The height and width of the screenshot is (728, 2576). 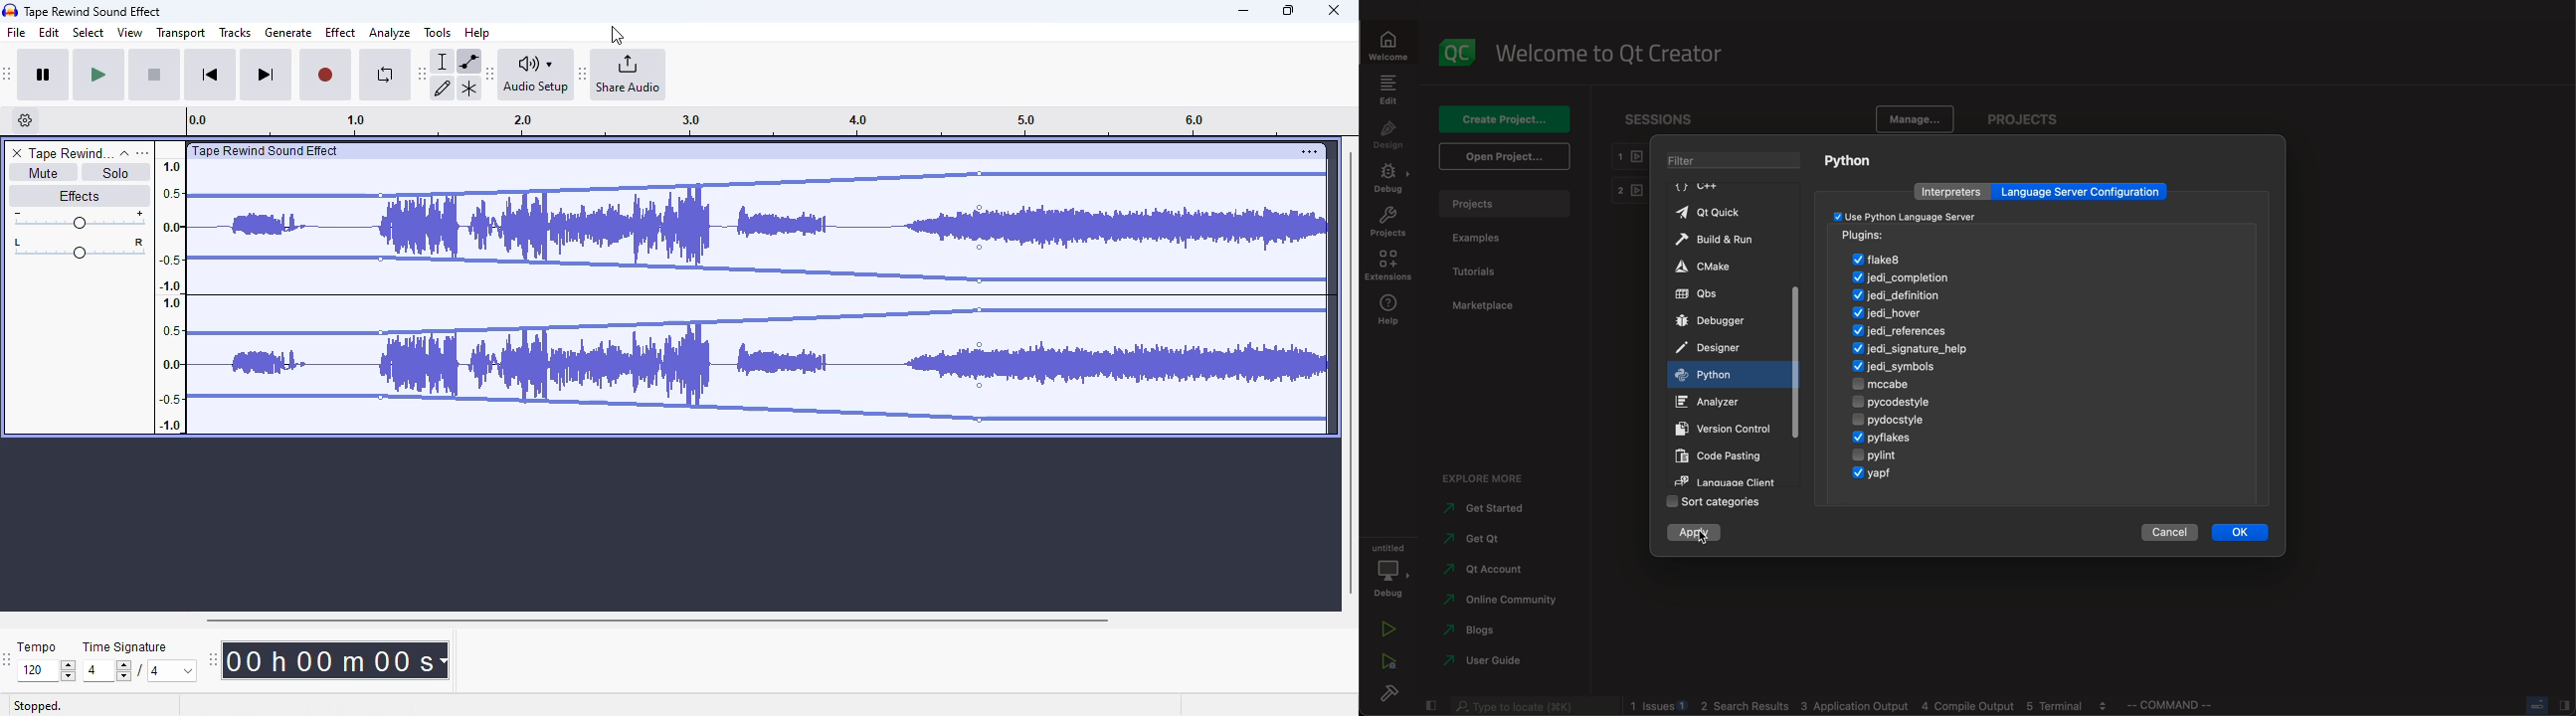 What do you see at coordinates (8, 74) in the screenshot?
I see `Move audacity transport toolbar` at bounding box center [8, 74].